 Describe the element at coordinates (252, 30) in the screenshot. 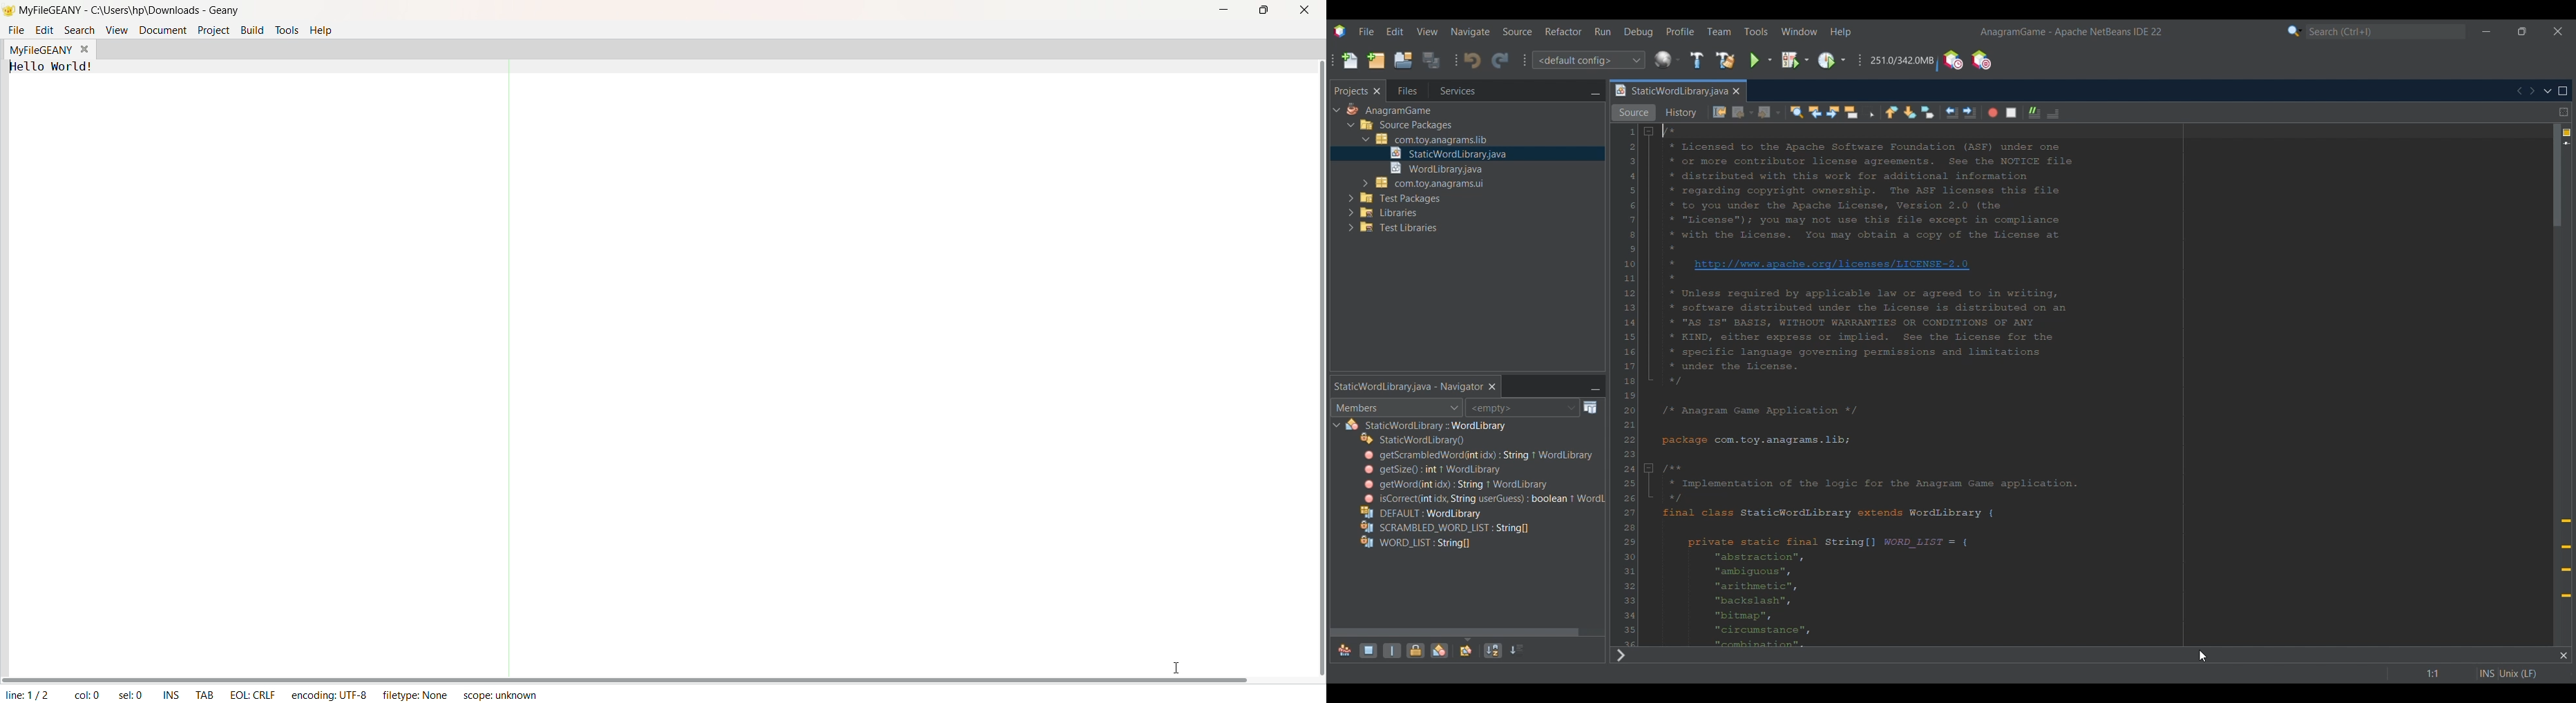

I see `Build` at that location.